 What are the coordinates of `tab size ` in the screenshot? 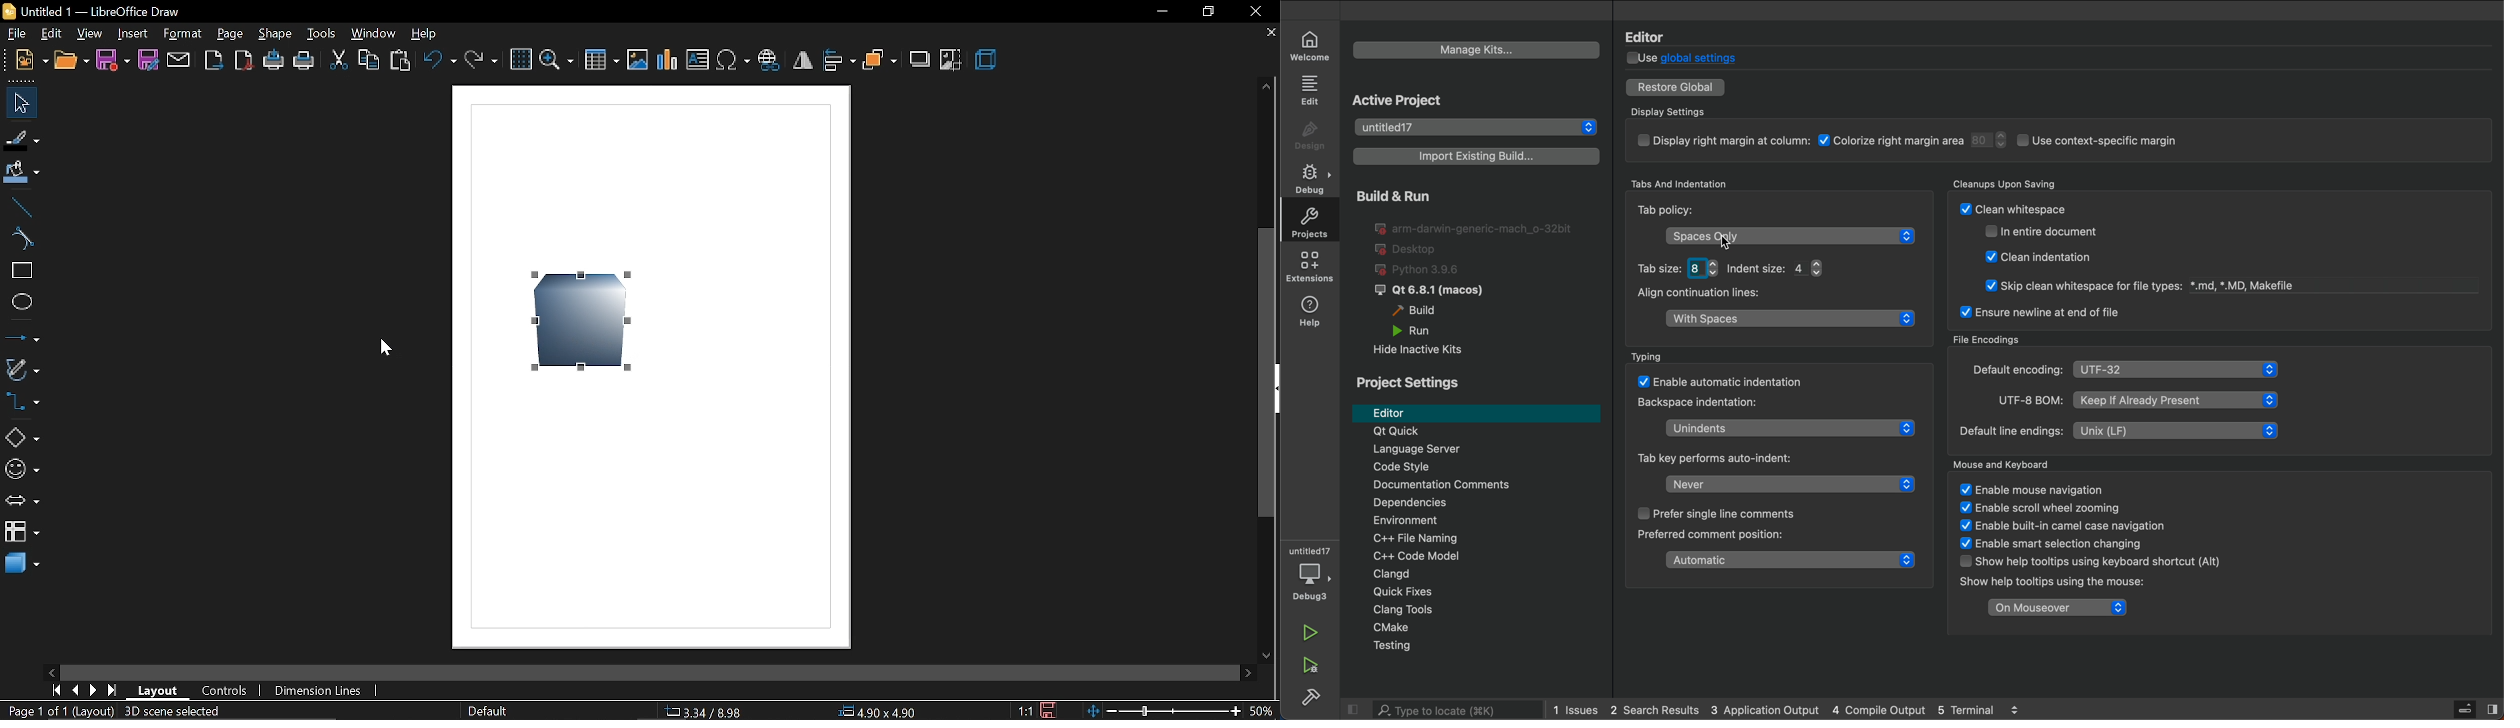 It's located at (1751, 268).